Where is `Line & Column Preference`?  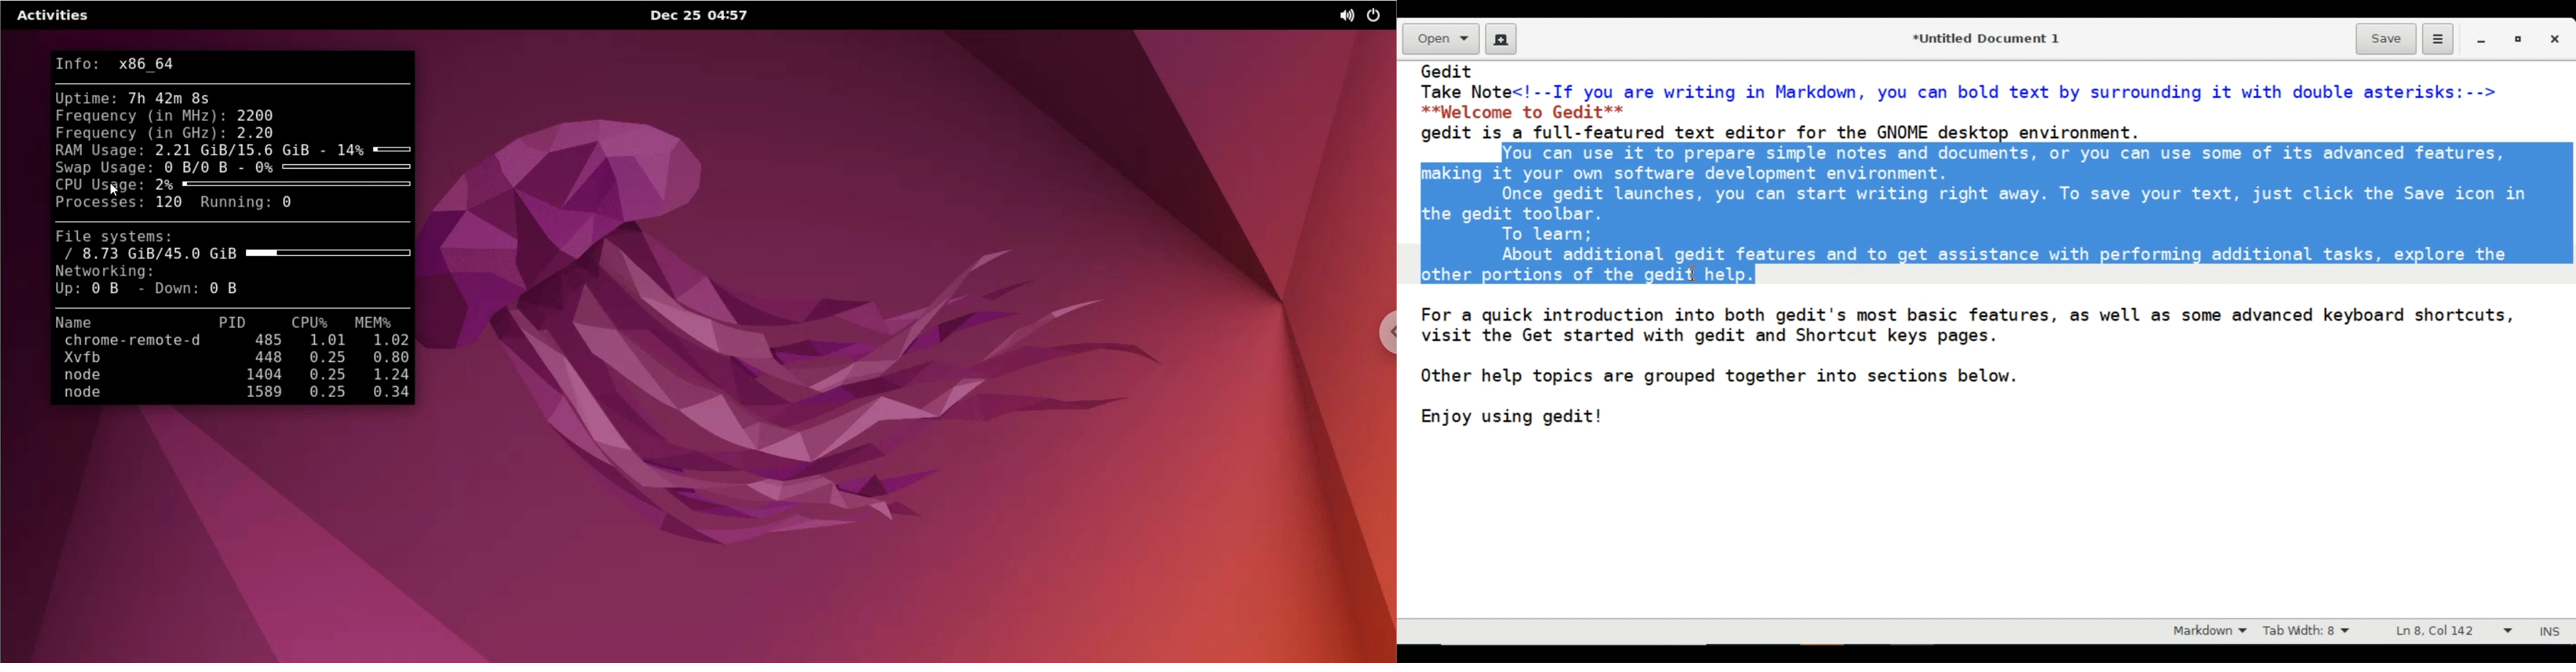 Line & Column Preference is located at coordinates (2454, 634).